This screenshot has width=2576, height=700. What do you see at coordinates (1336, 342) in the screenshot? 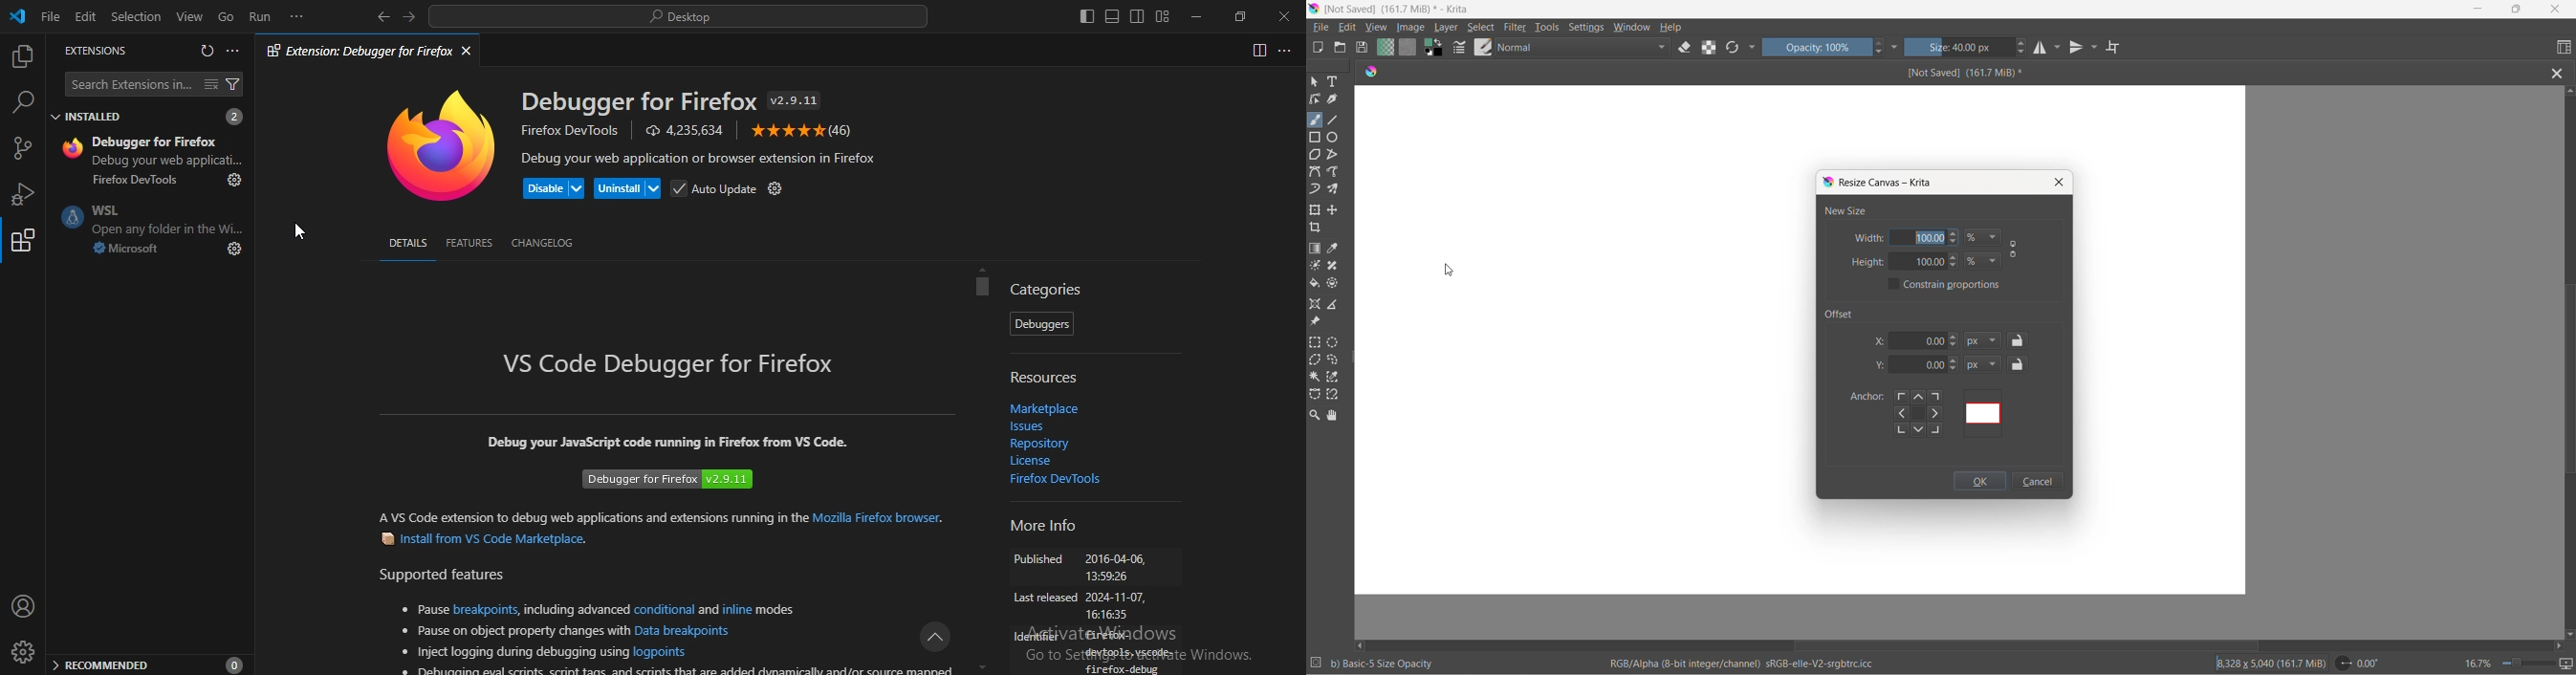
I see `elliptical selection tool` at bounding box center [1336, 342].